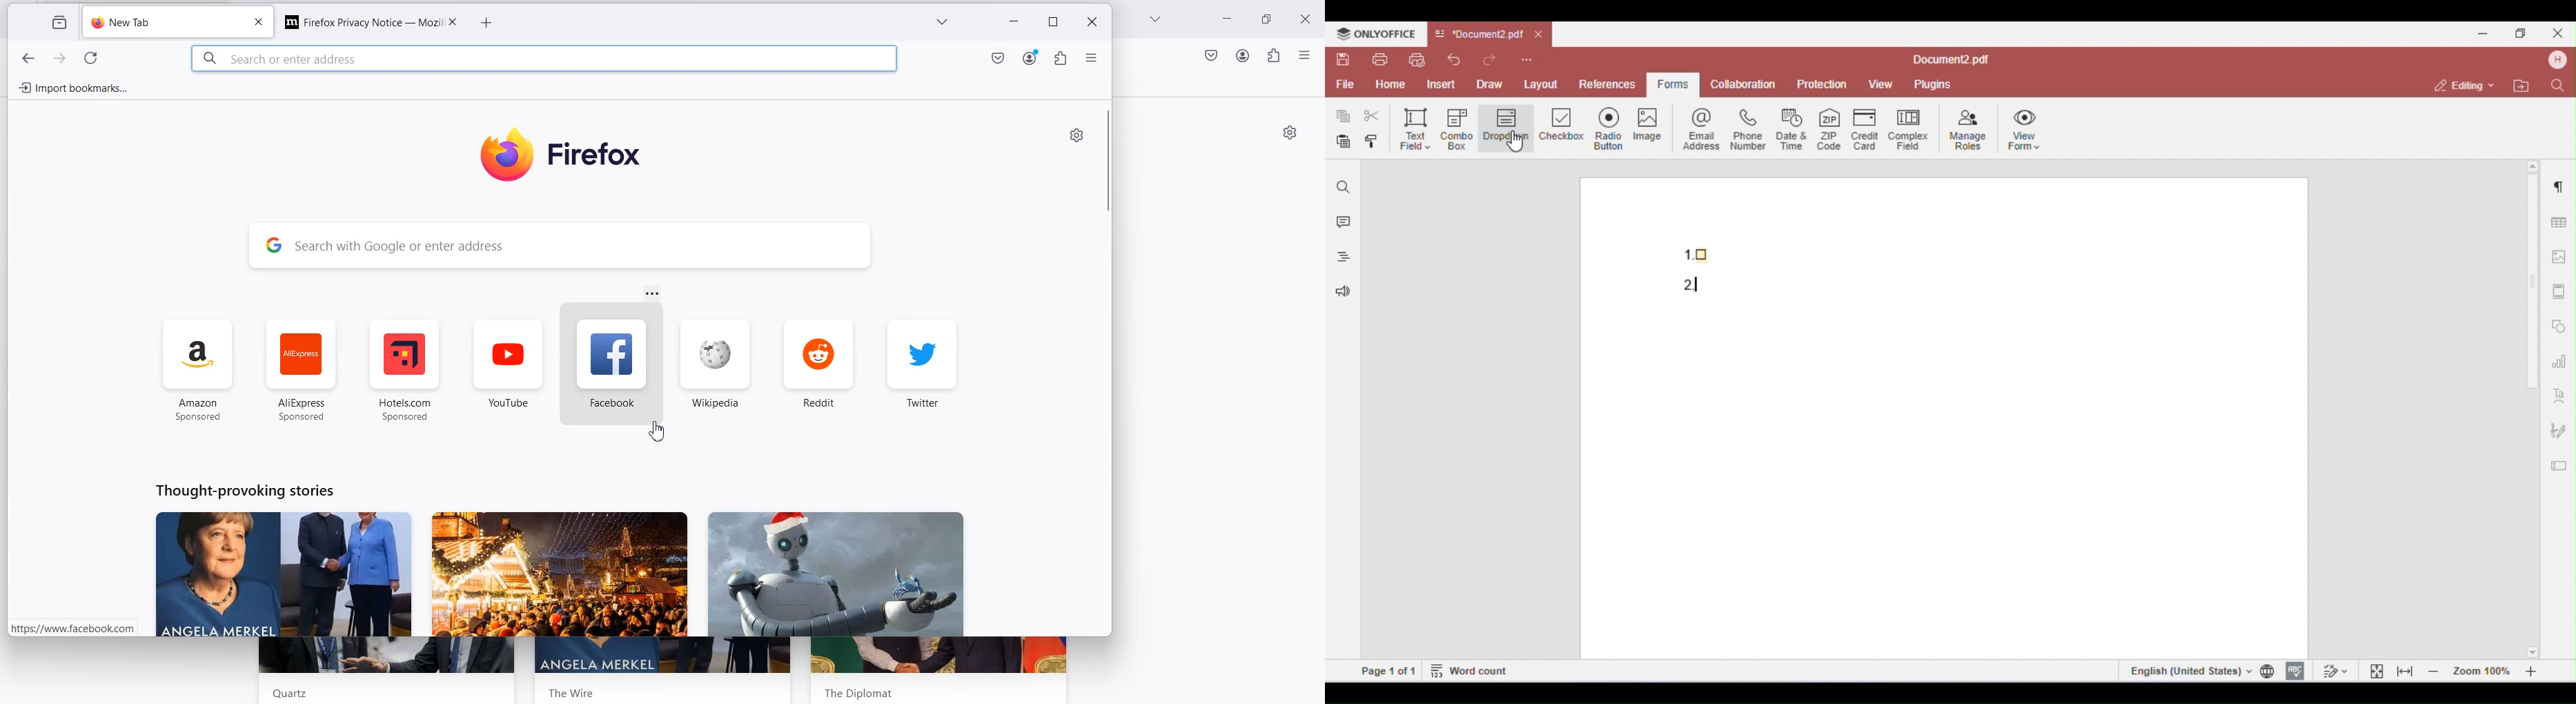 This screenshot has width=2576, height=728. Describe the element at coordinates (614, 364) in the screenshot. I see `facebook` at that location.